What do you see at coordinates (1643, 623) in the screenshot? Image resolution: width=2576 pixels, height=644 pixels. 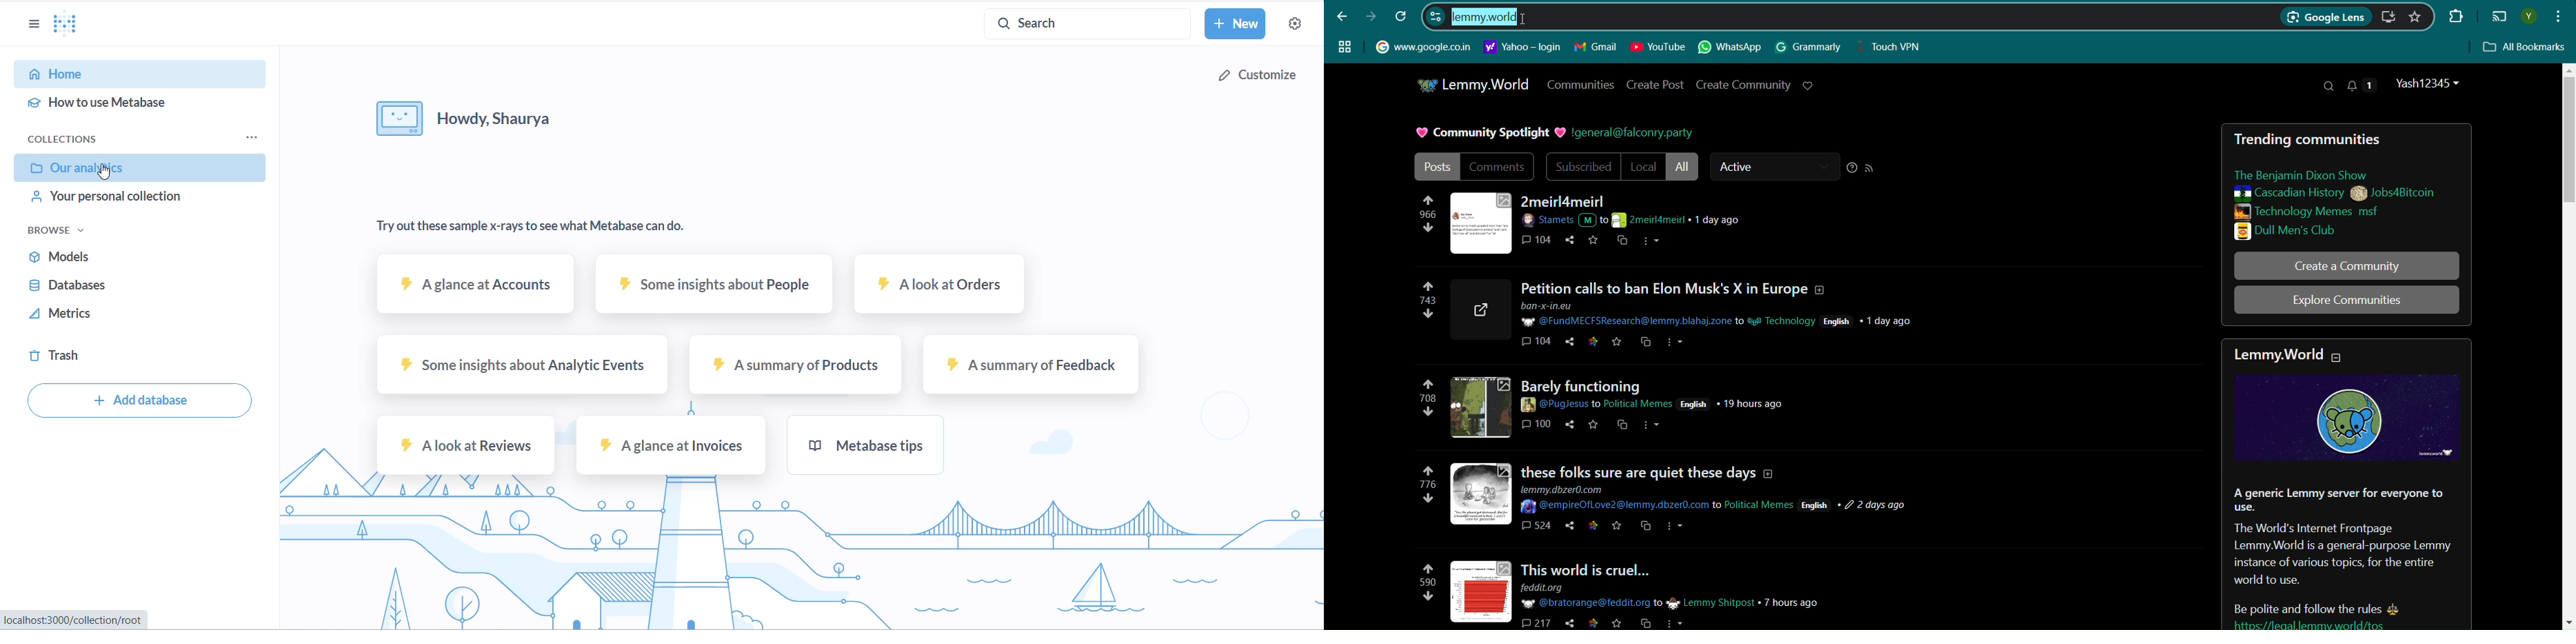 I see `copy` at bounding box center [1643, 623].